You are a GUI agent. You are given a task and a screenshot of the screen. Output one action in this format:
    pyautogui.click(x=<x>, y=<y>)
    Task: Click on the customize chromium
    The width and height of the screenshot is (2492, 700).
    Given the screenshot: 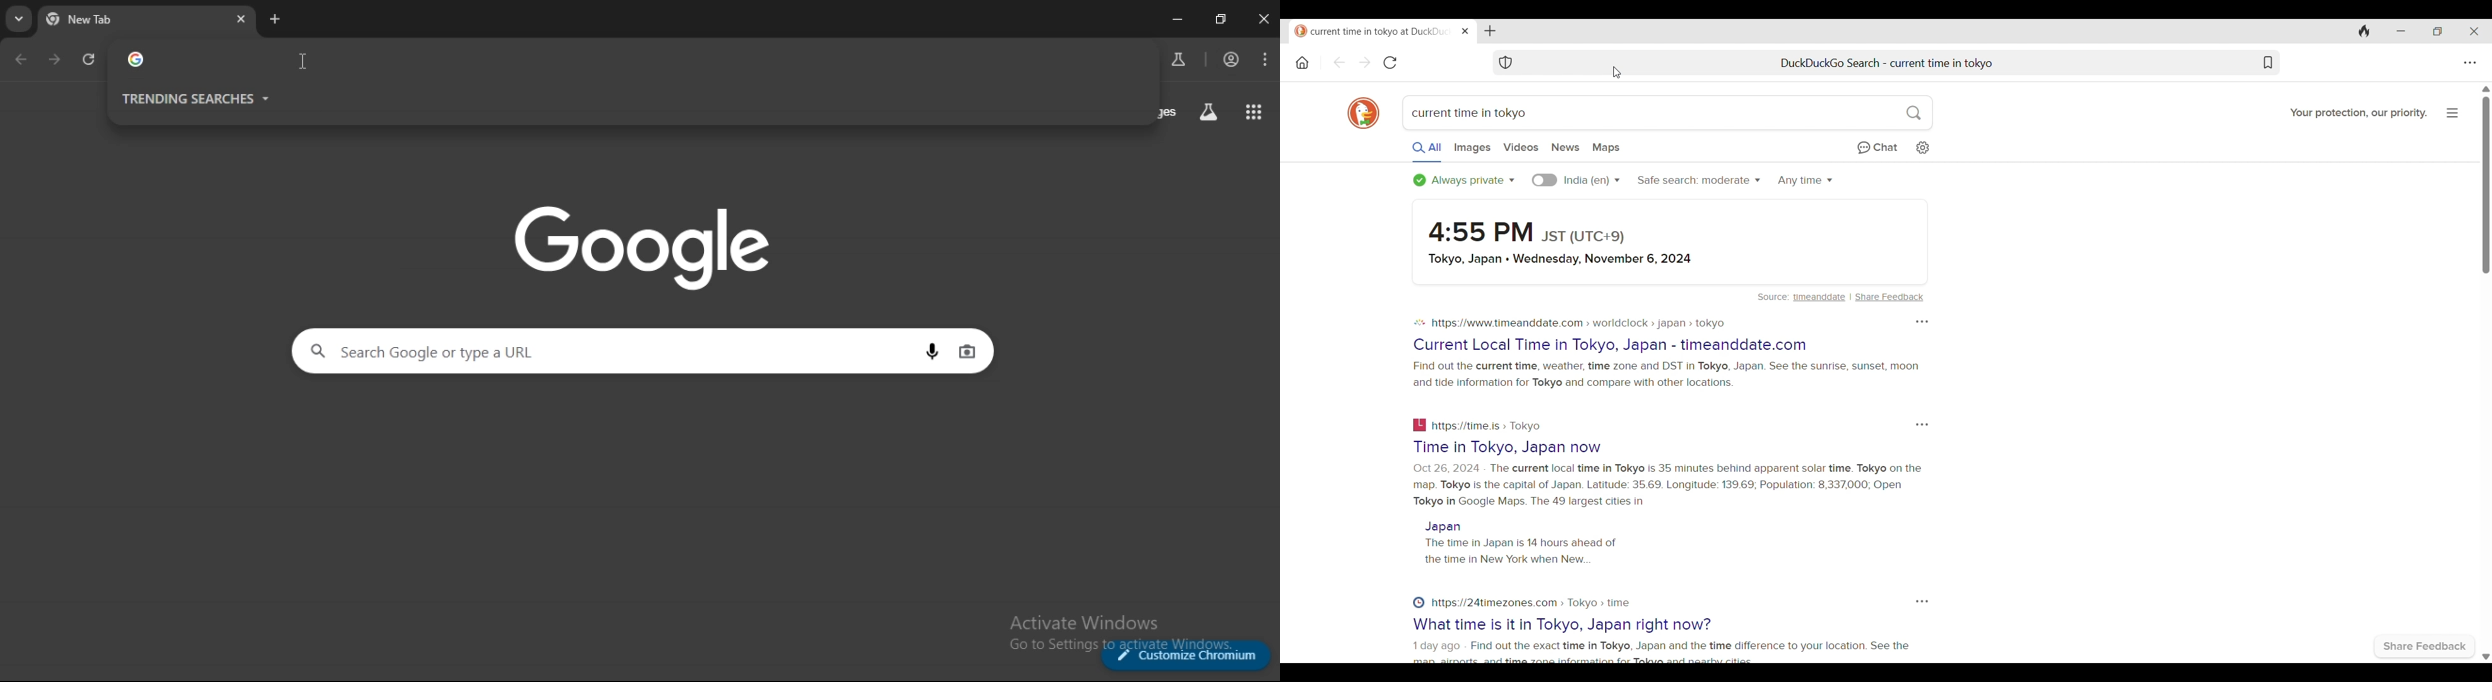 What is the action you would take?
    pyautogui.click(x=1187, y=655)
    